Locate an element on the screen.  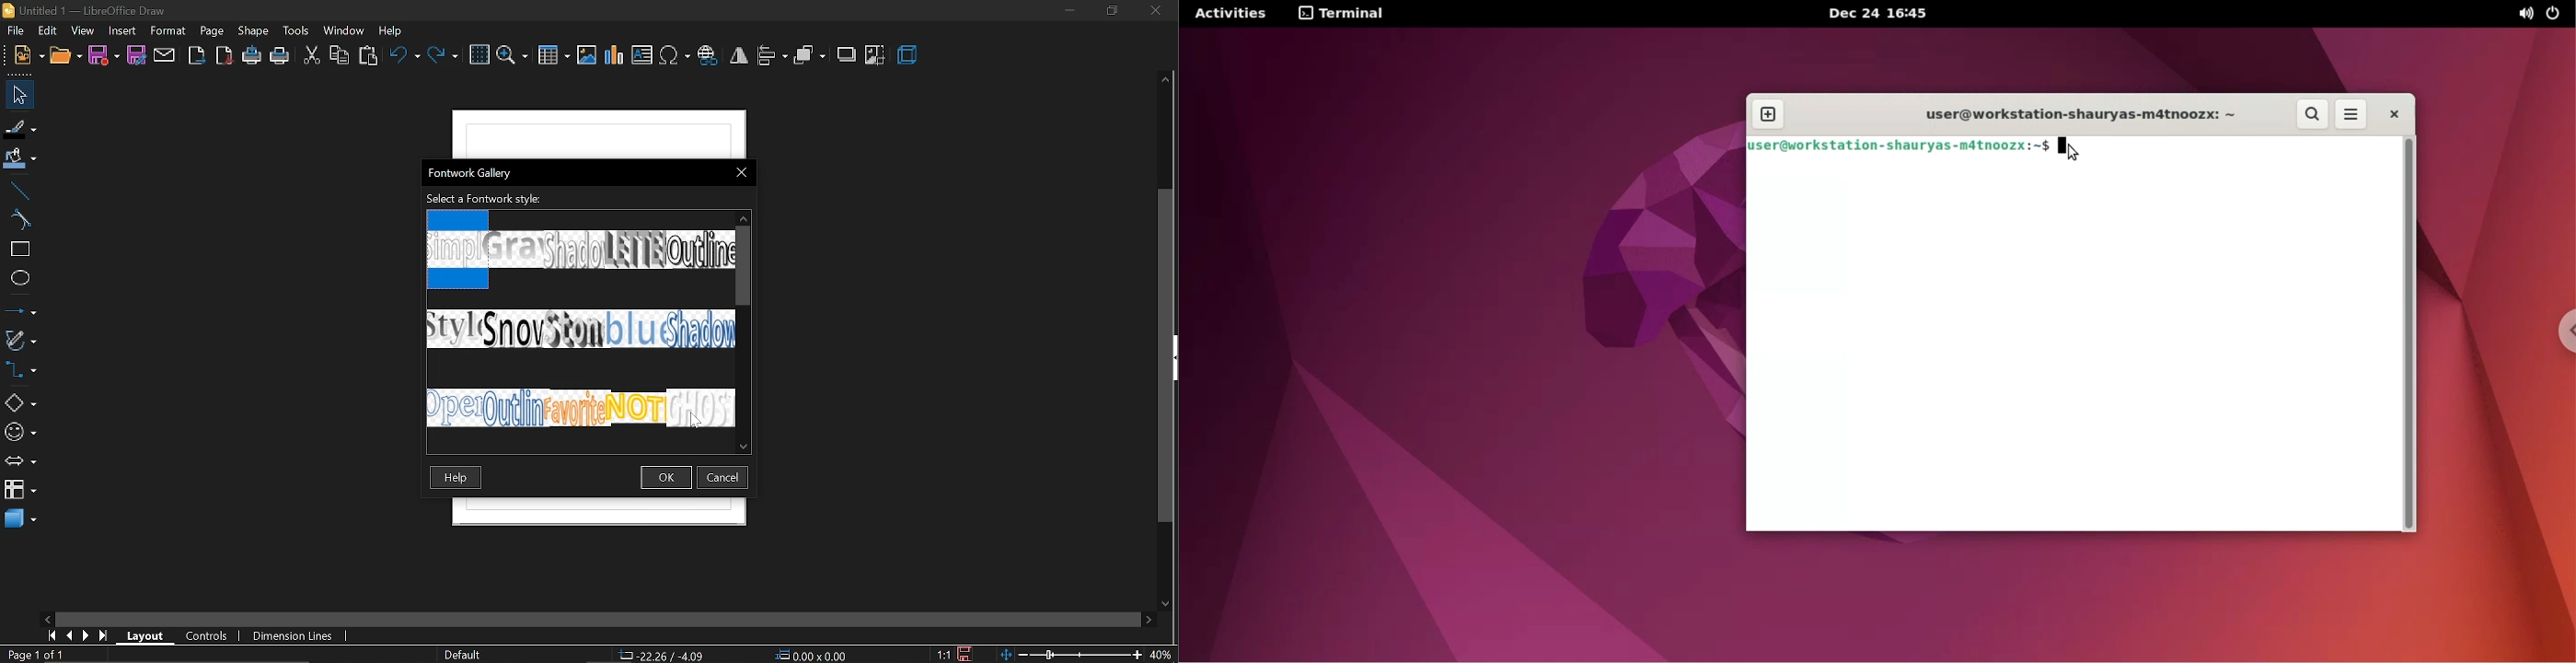
libreoffice draw logo is located at coordinates (10, 8).